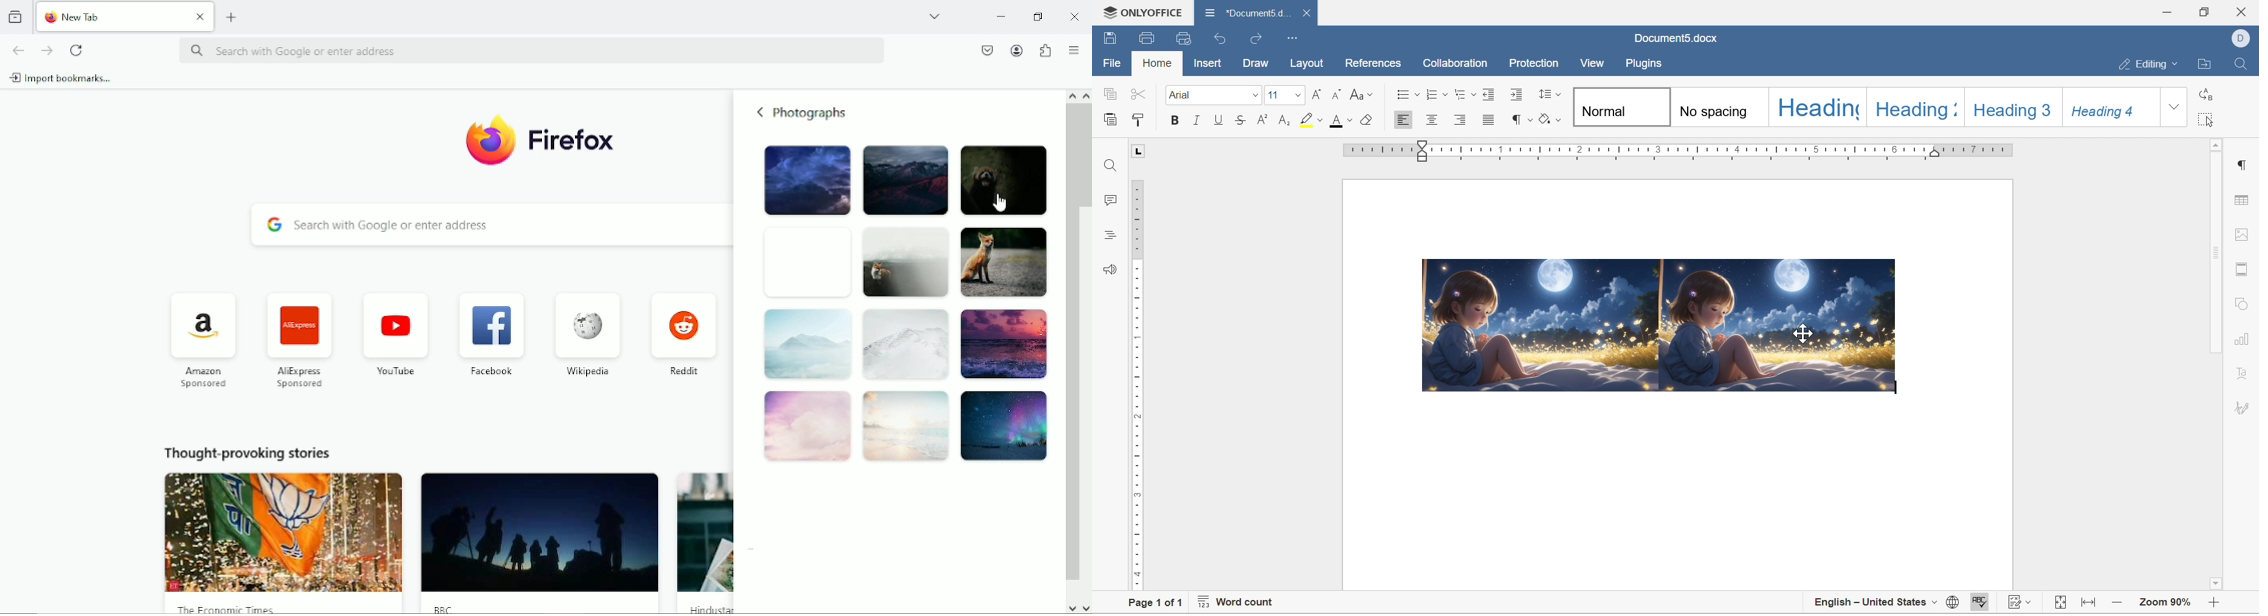 This screenshot has height=616, width=2268. What do you see at coordinates (1464, 120) in the screenshot?
I see `Align Right` at bounding box center [1464, 120].